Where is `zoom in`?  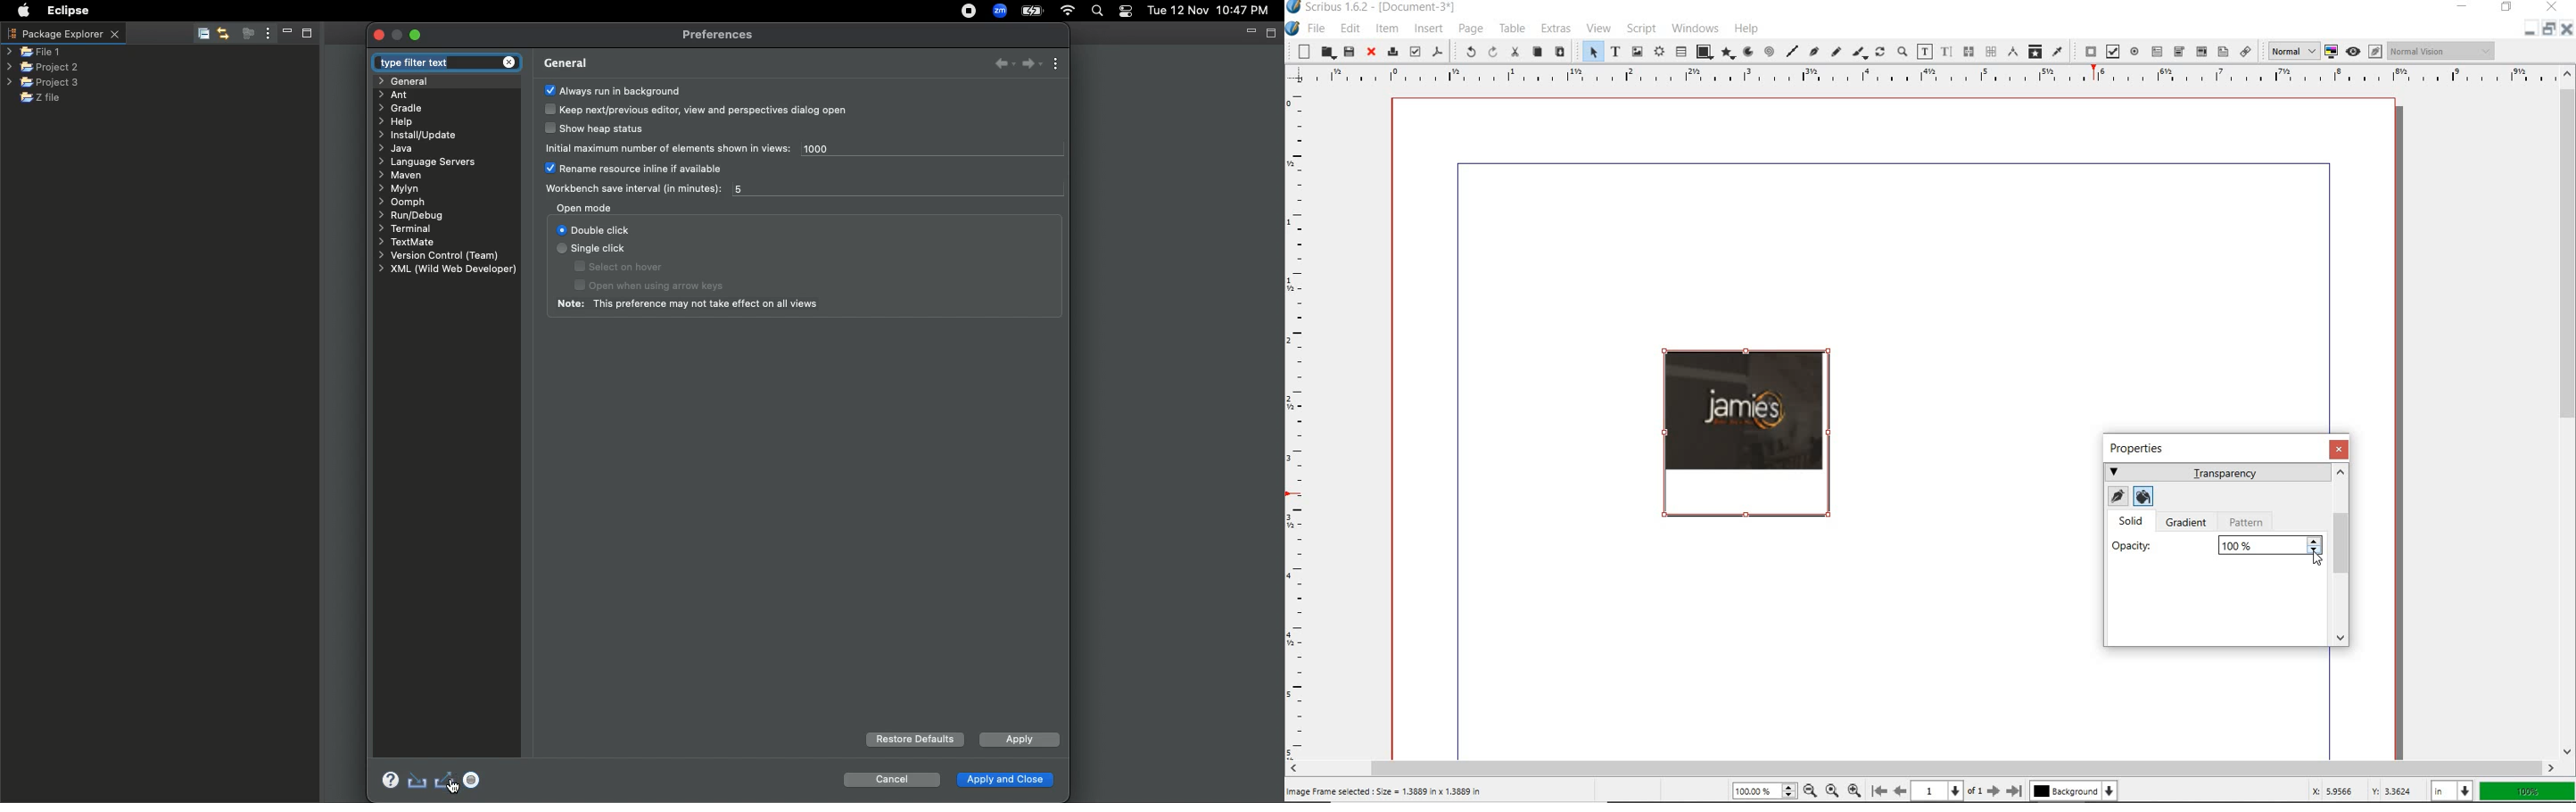
zoom in is located at coordinates (1855, 792).